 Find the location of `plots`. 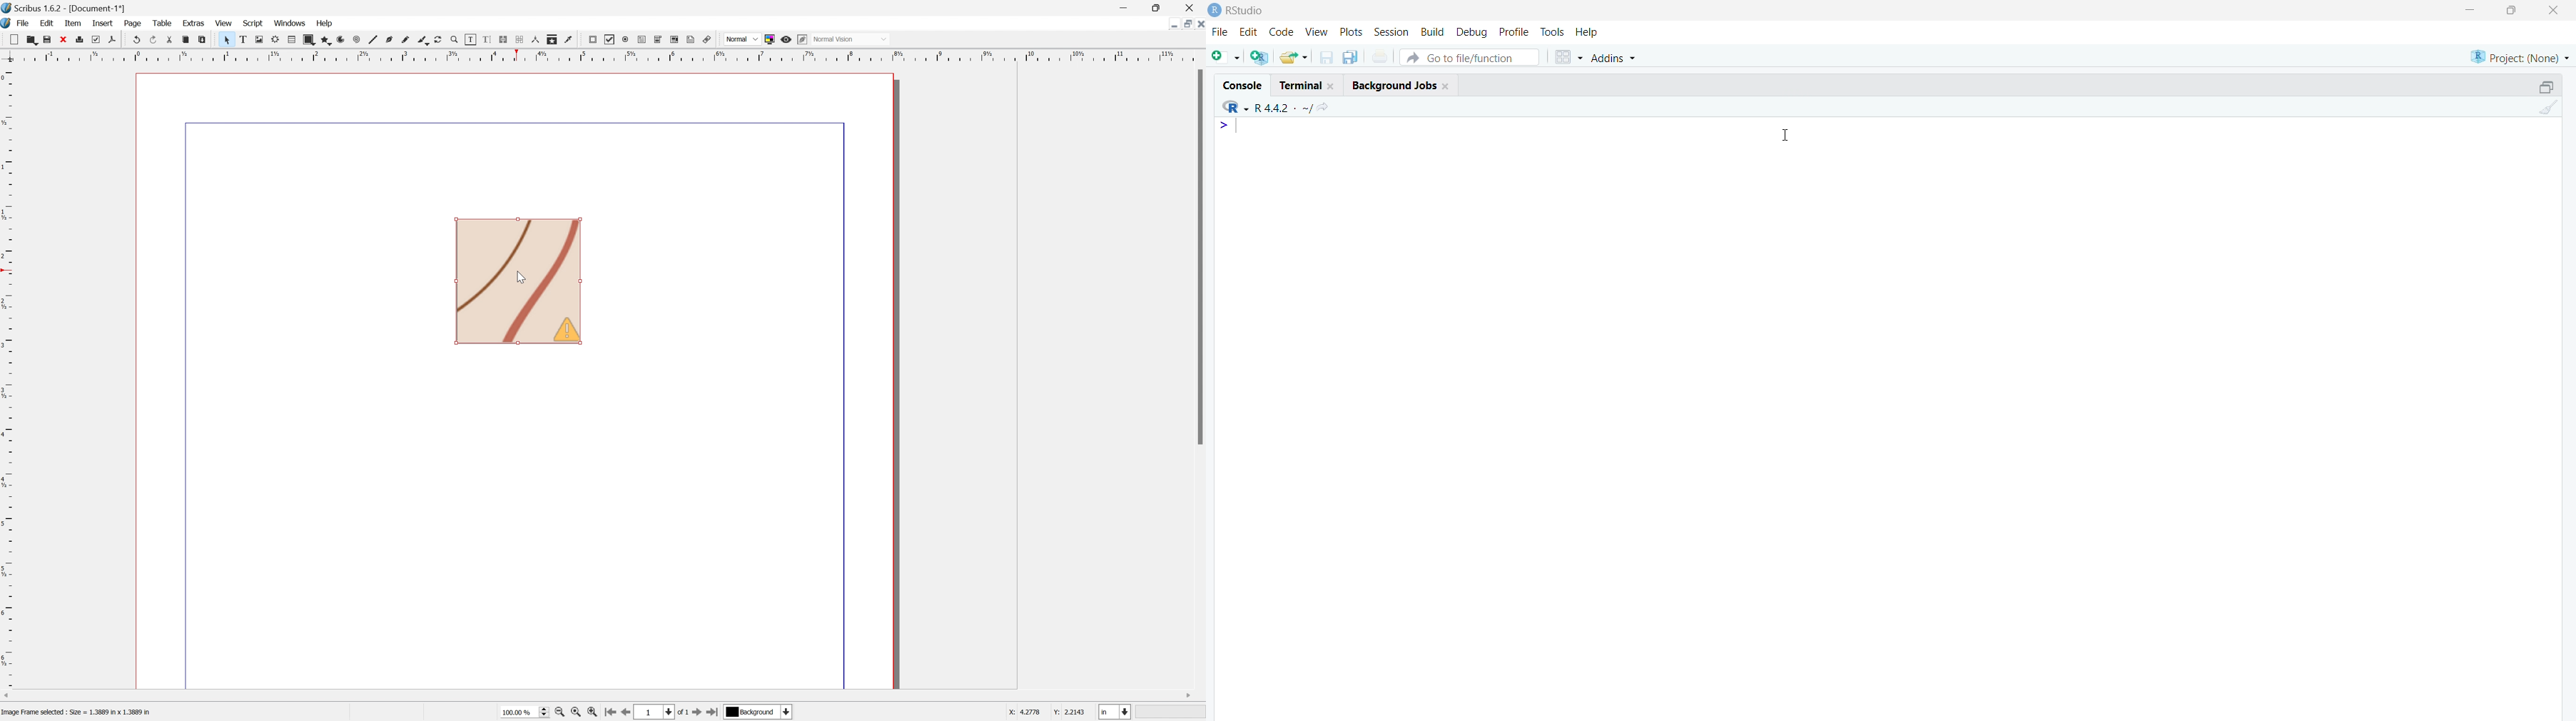

plots is located at coordinates (1353, 32).